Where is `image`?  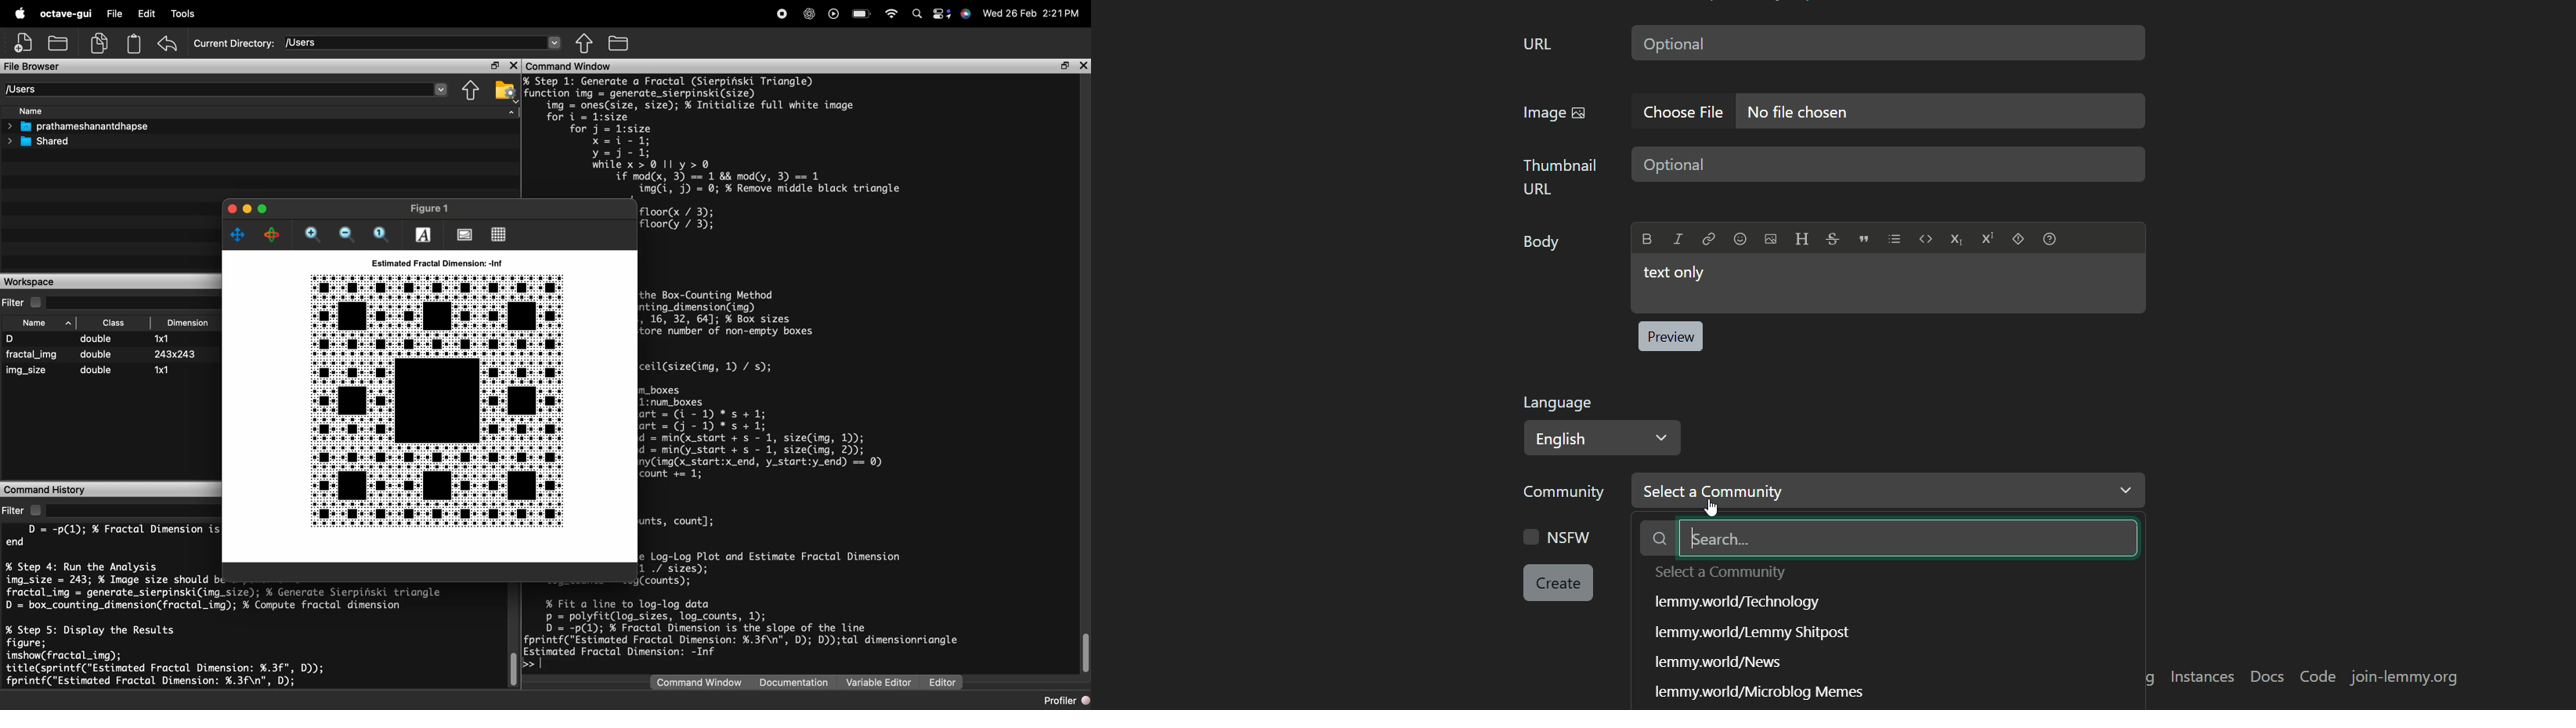
image is located at coordinates (1555, 114).